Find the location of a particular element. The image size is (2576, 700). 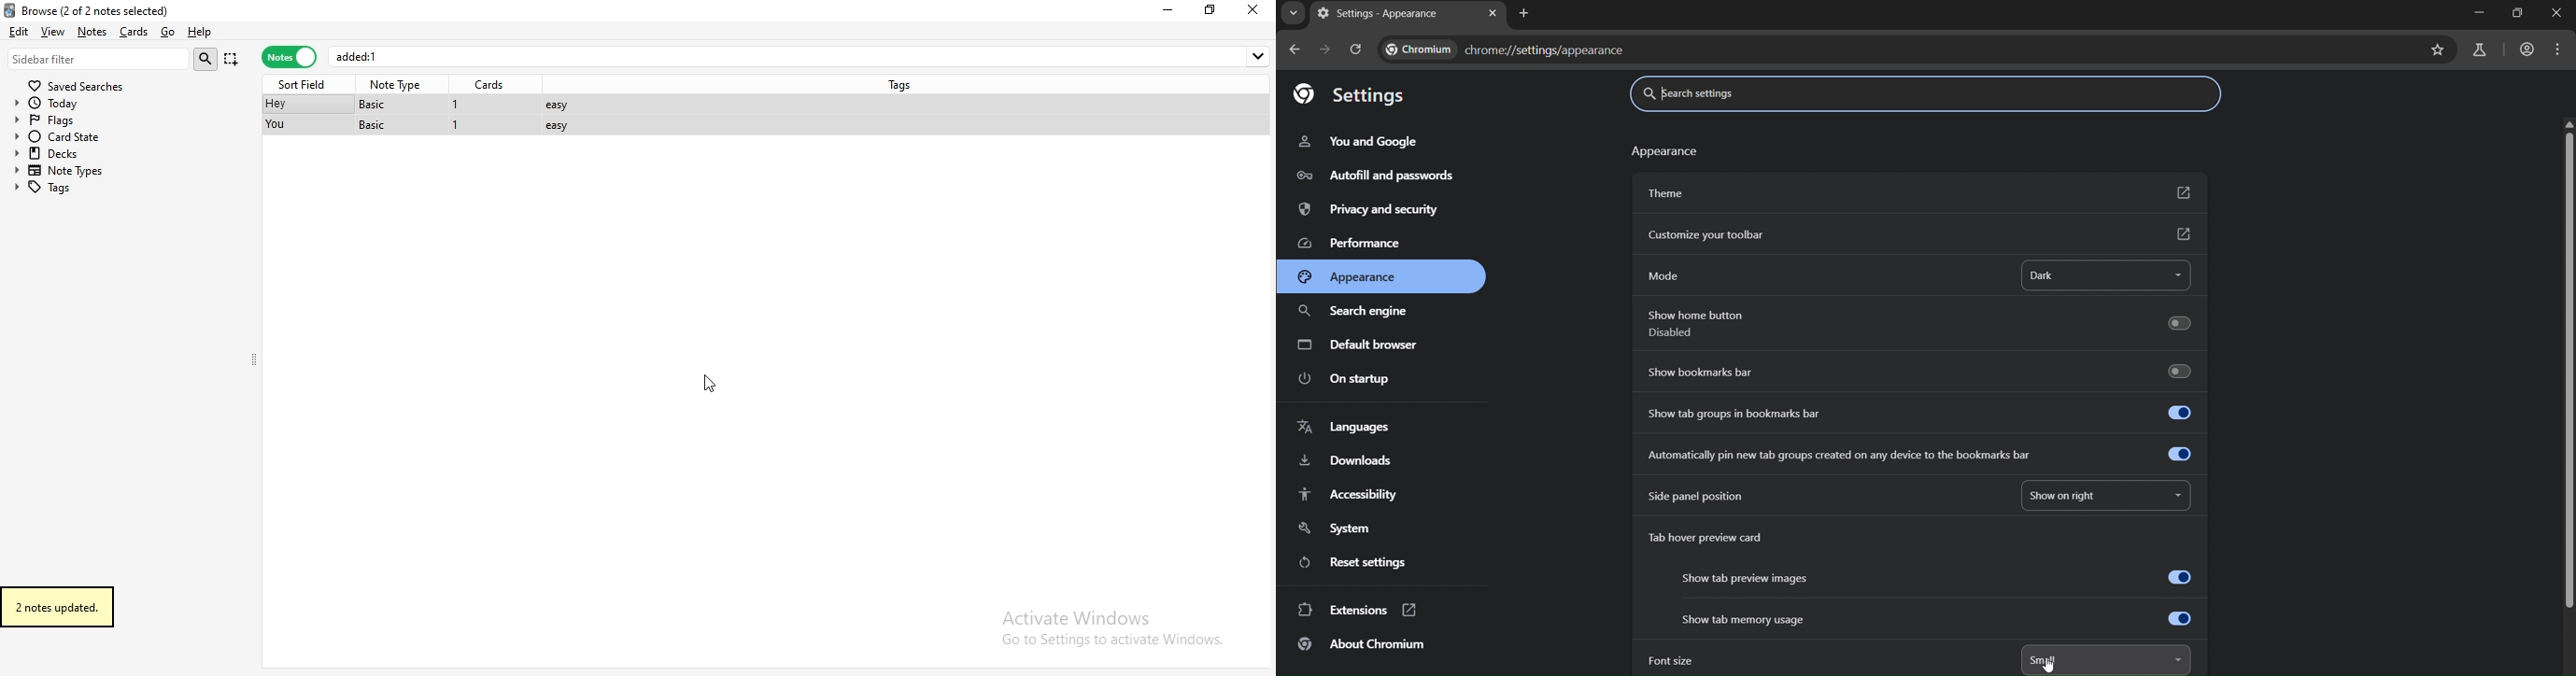

reset settings is located at coordinates (1352, 562).